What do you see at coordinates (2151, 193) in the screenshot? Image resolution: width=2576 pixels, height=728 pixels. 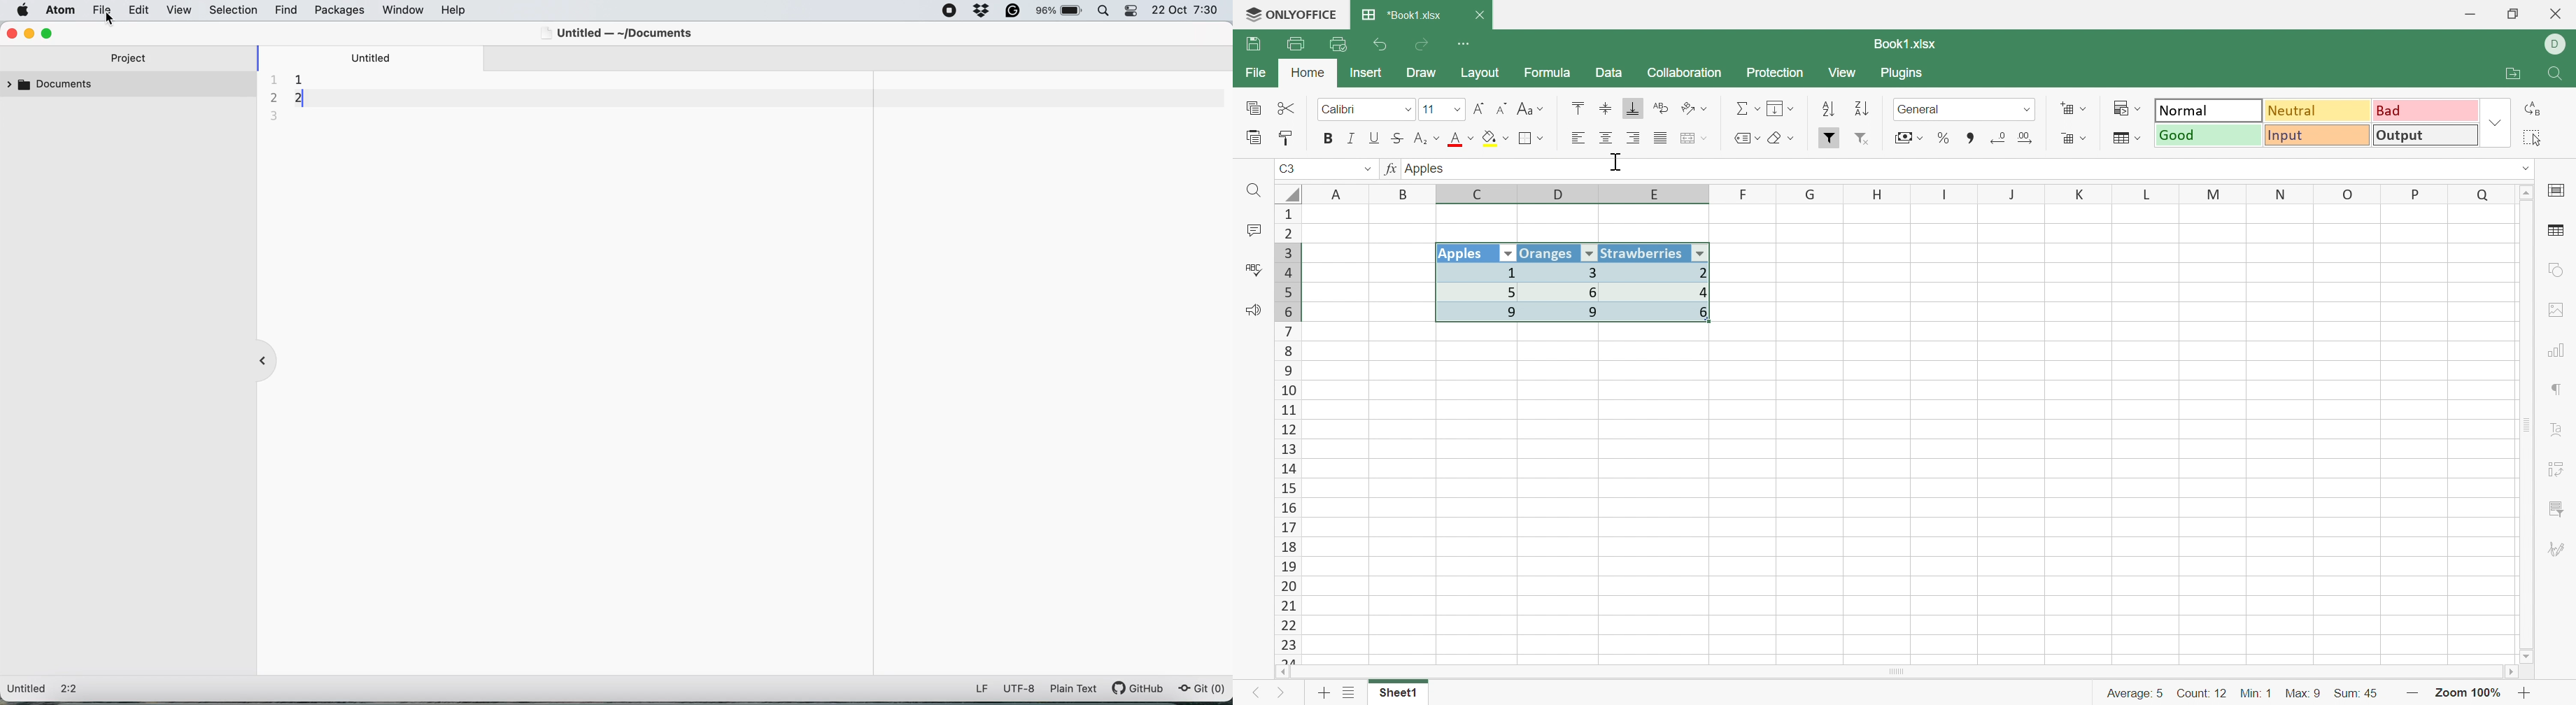 I see `L` at bounding box center [2151, 193].